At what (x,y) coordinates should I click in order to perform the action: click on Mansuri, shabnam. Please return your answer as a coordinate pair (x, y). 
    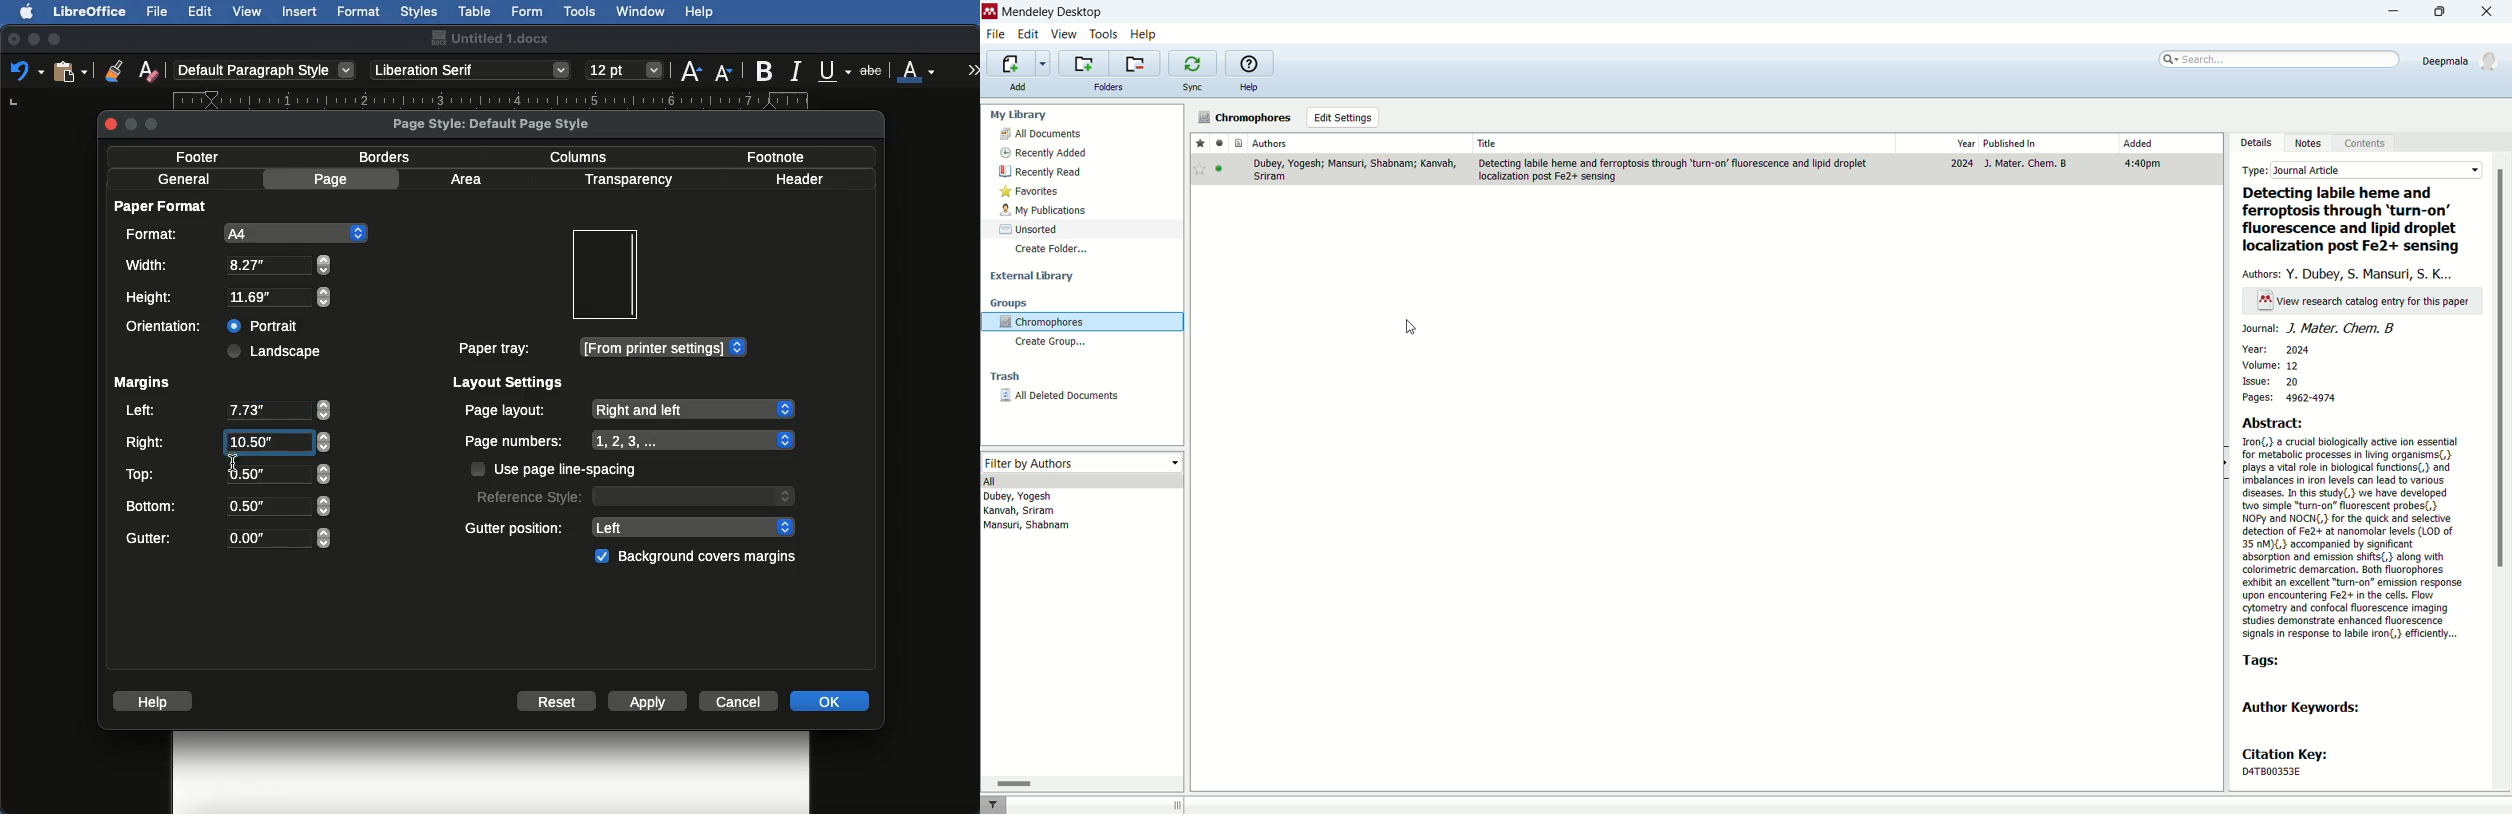
    Looking at the image, I should click on (1029, 527).